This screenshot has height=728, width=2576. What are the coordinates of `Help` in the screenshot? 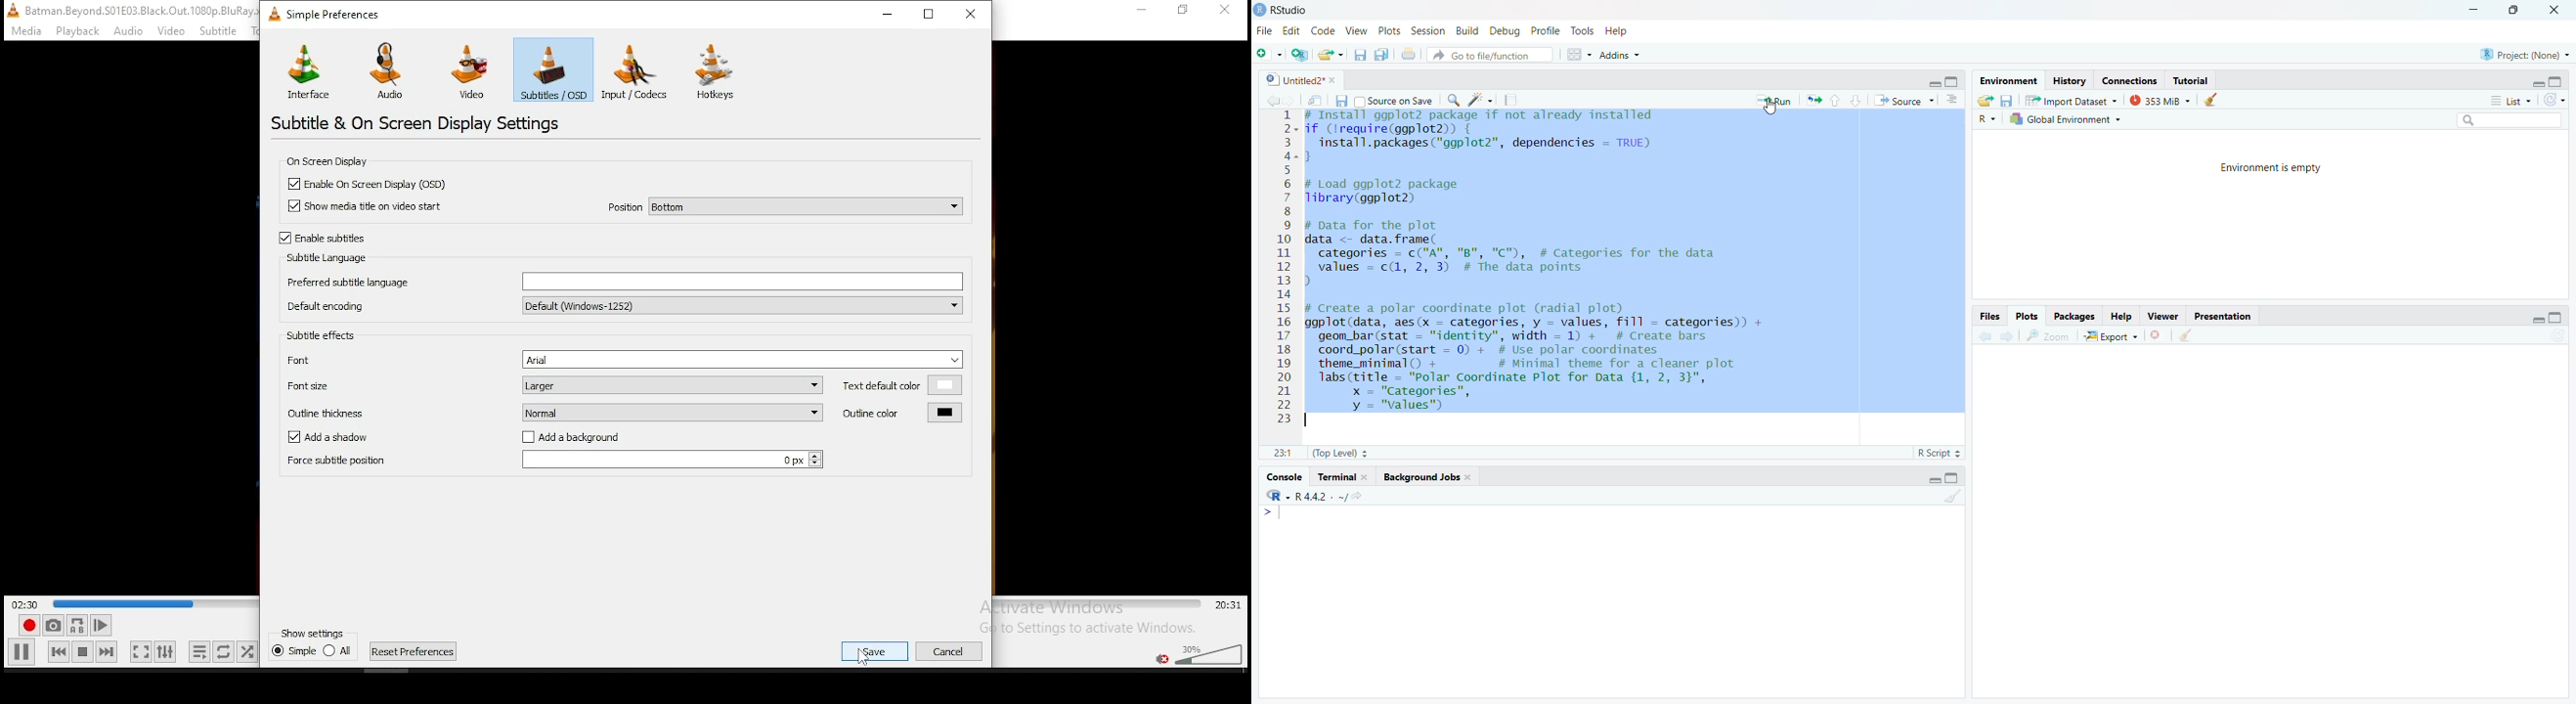 It's located at (1618, 32).